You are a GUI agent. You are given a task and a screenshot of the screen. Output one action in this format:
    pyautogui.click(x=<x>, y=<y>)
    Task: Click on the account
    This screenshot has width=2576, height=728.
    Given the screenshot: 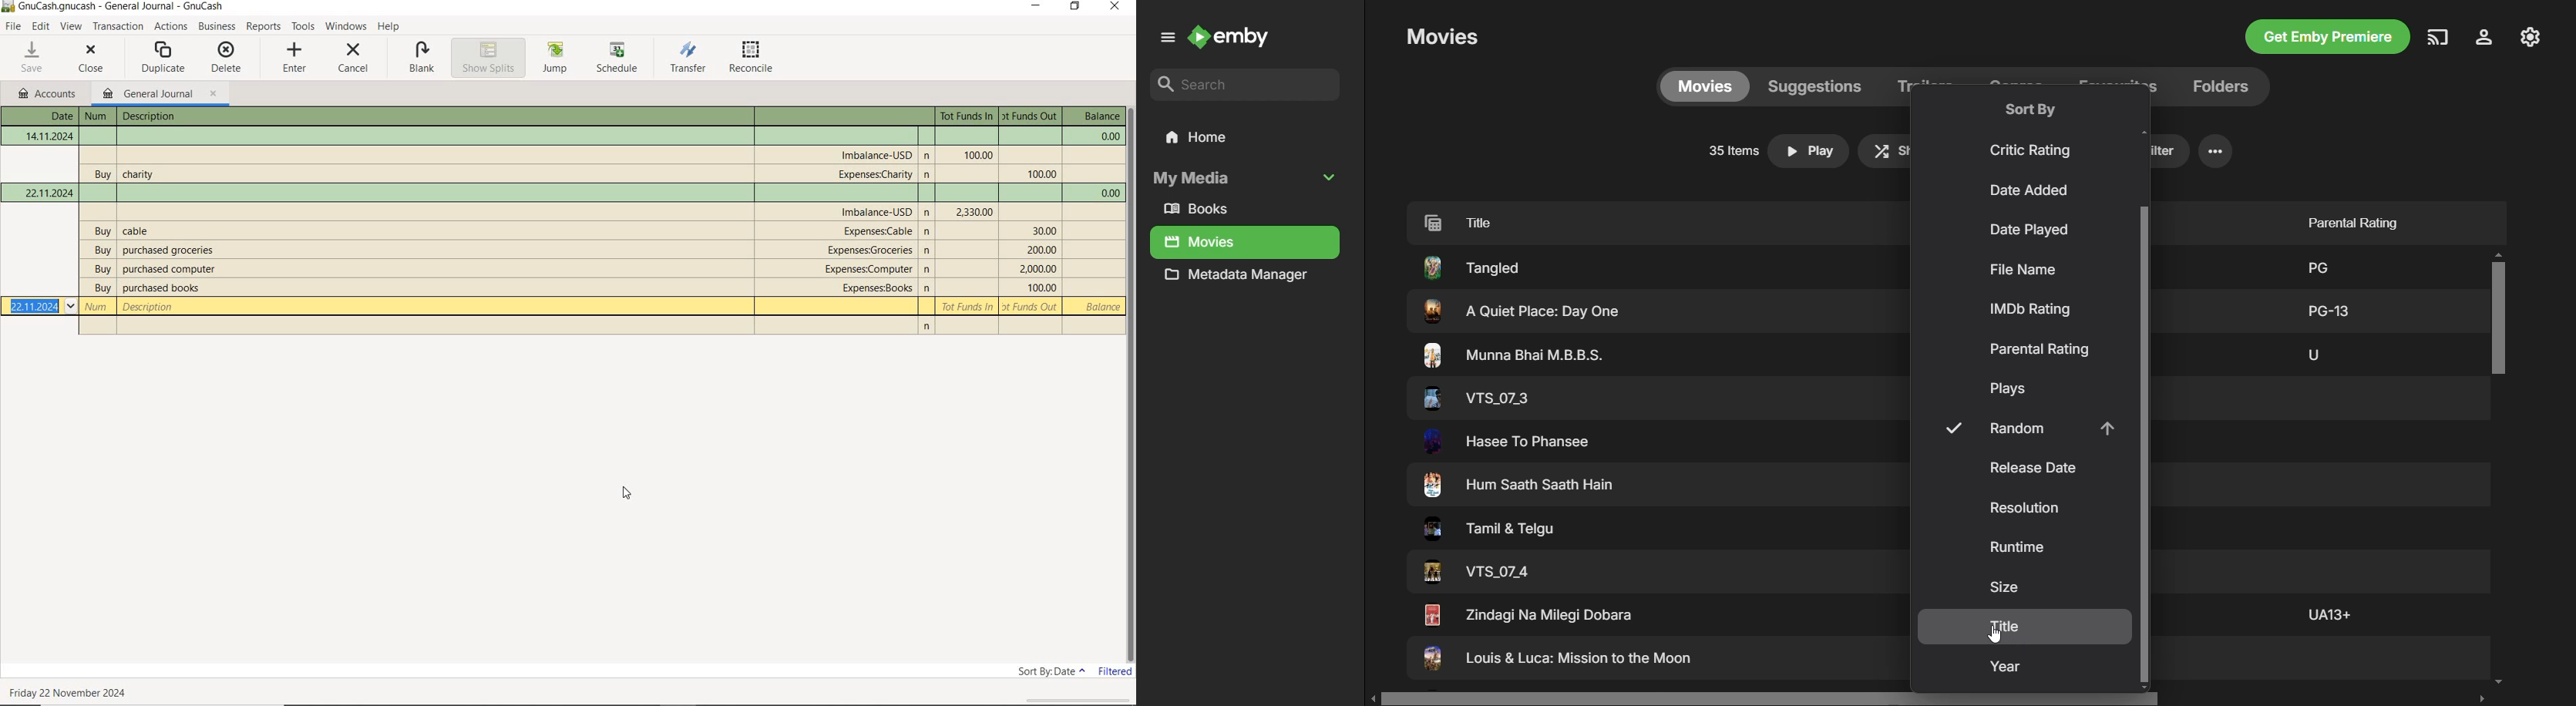 What is the action you would take?
    pyautogui.click(x=874, y=289)
    